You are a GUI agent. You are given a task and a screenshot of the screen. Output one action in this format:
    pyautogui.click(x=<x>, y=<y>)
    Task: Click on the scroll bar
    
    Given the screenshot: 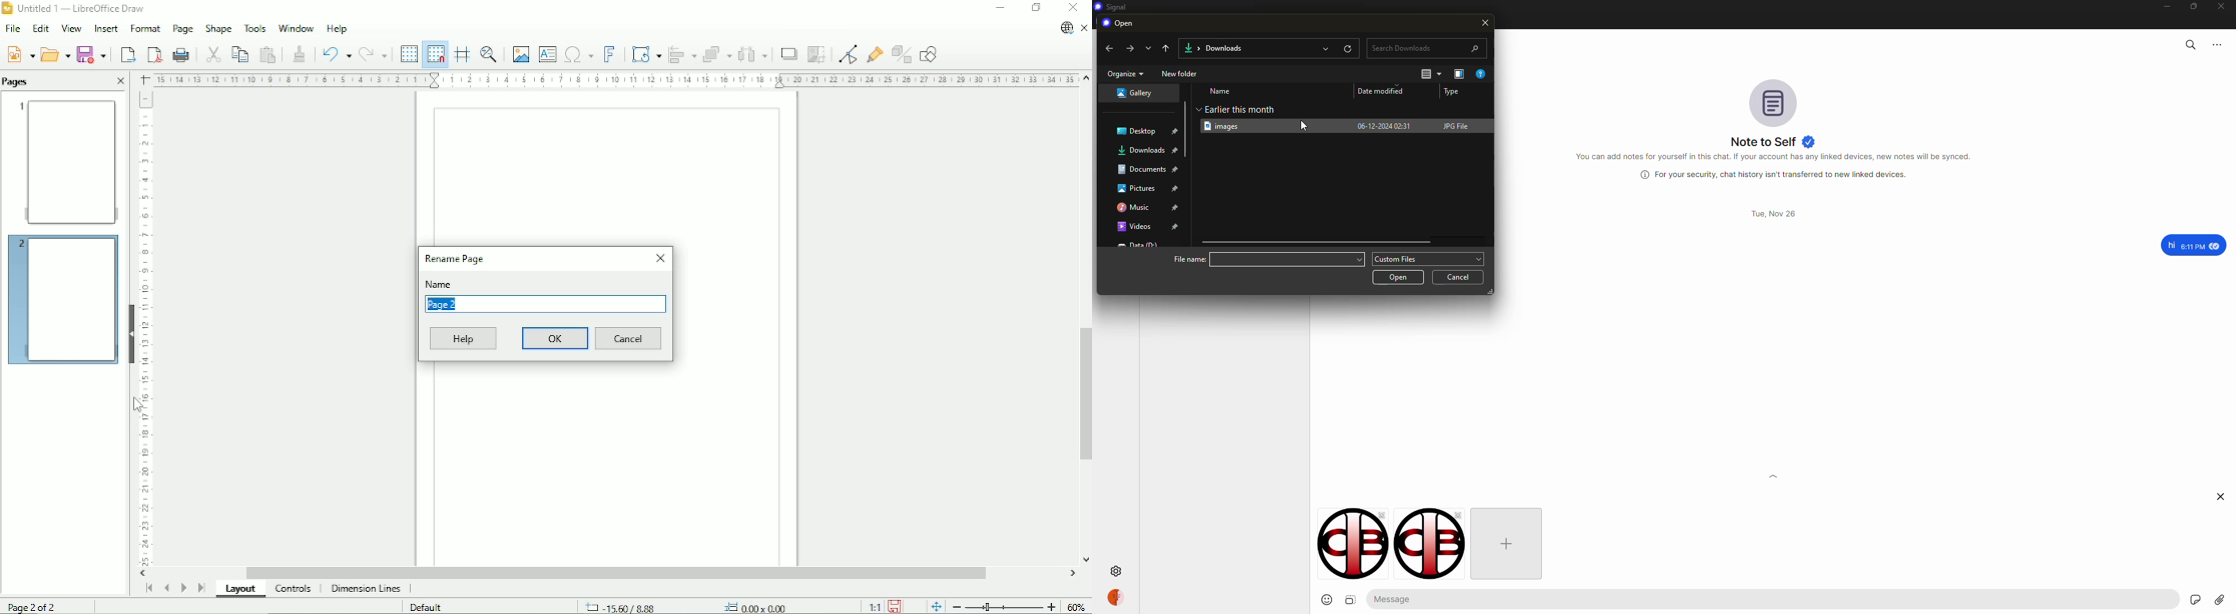 What is the action you would take?
    pyautogui.click(x=1183, y=110)
    